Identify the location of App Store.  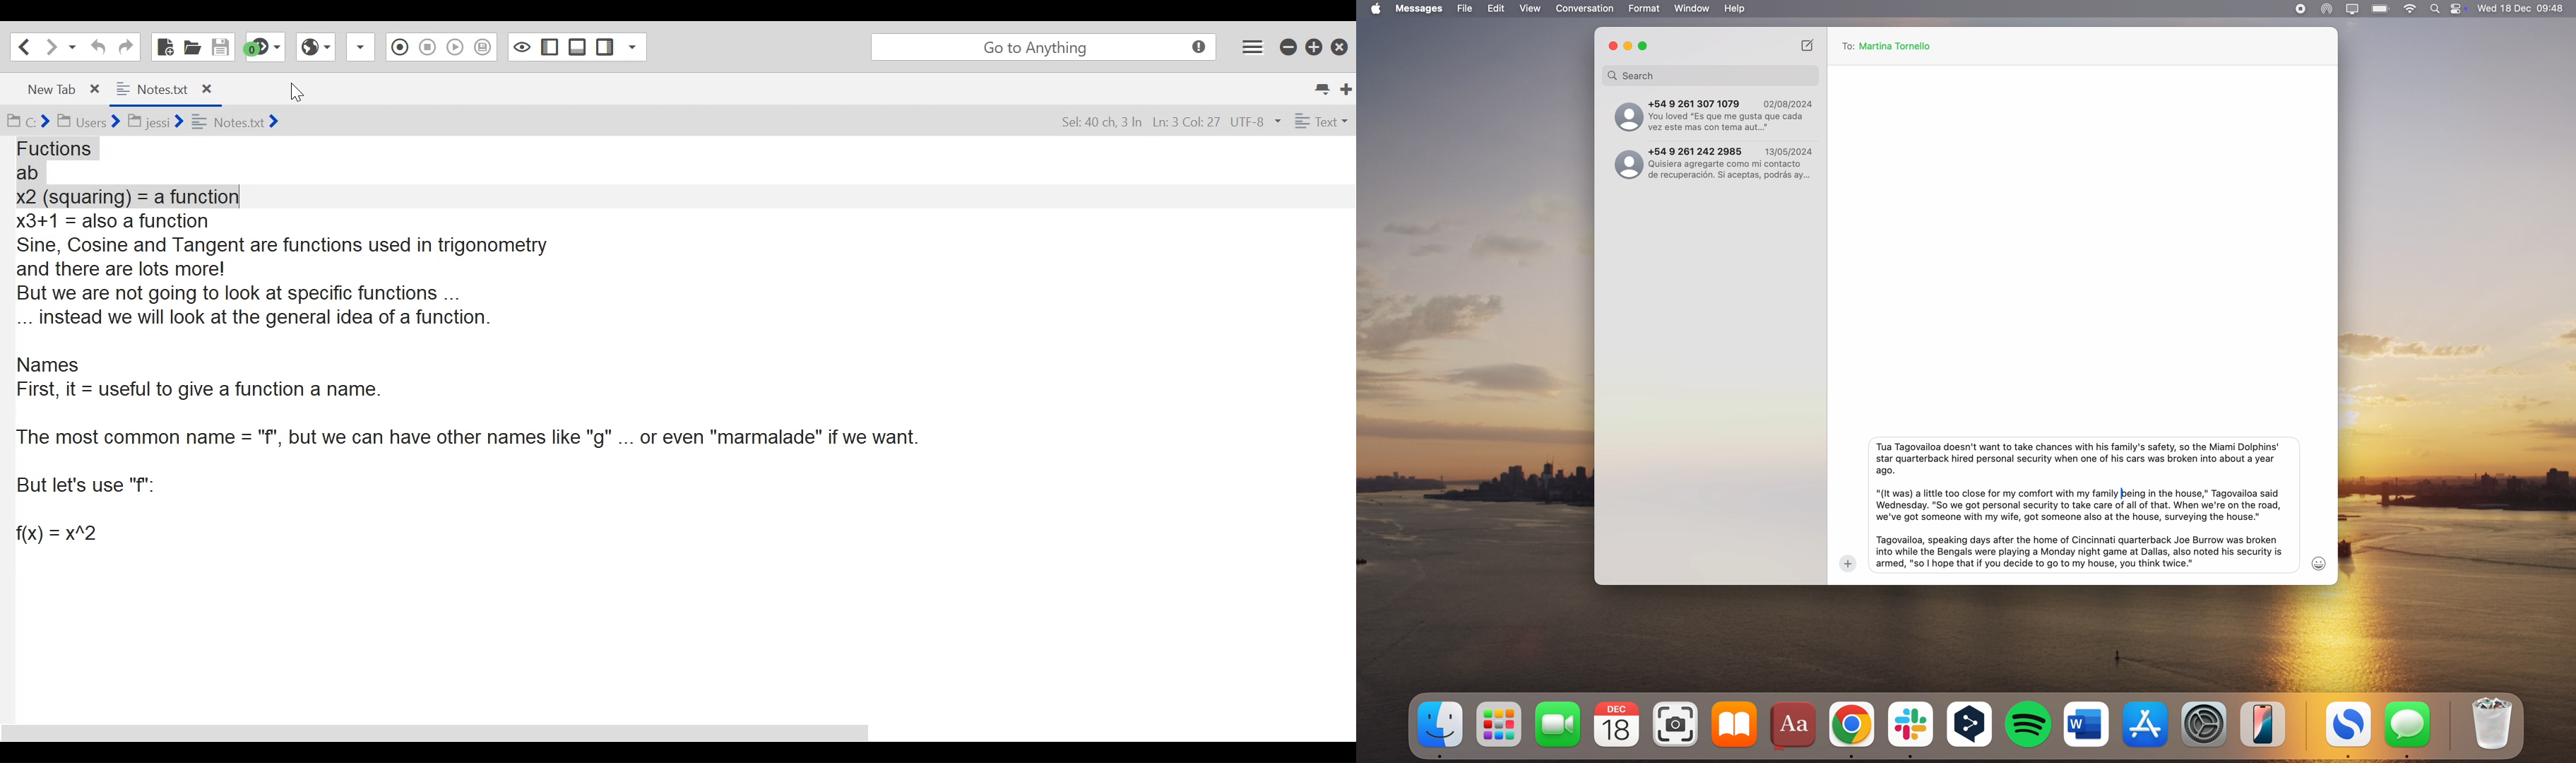
(2148, 724).